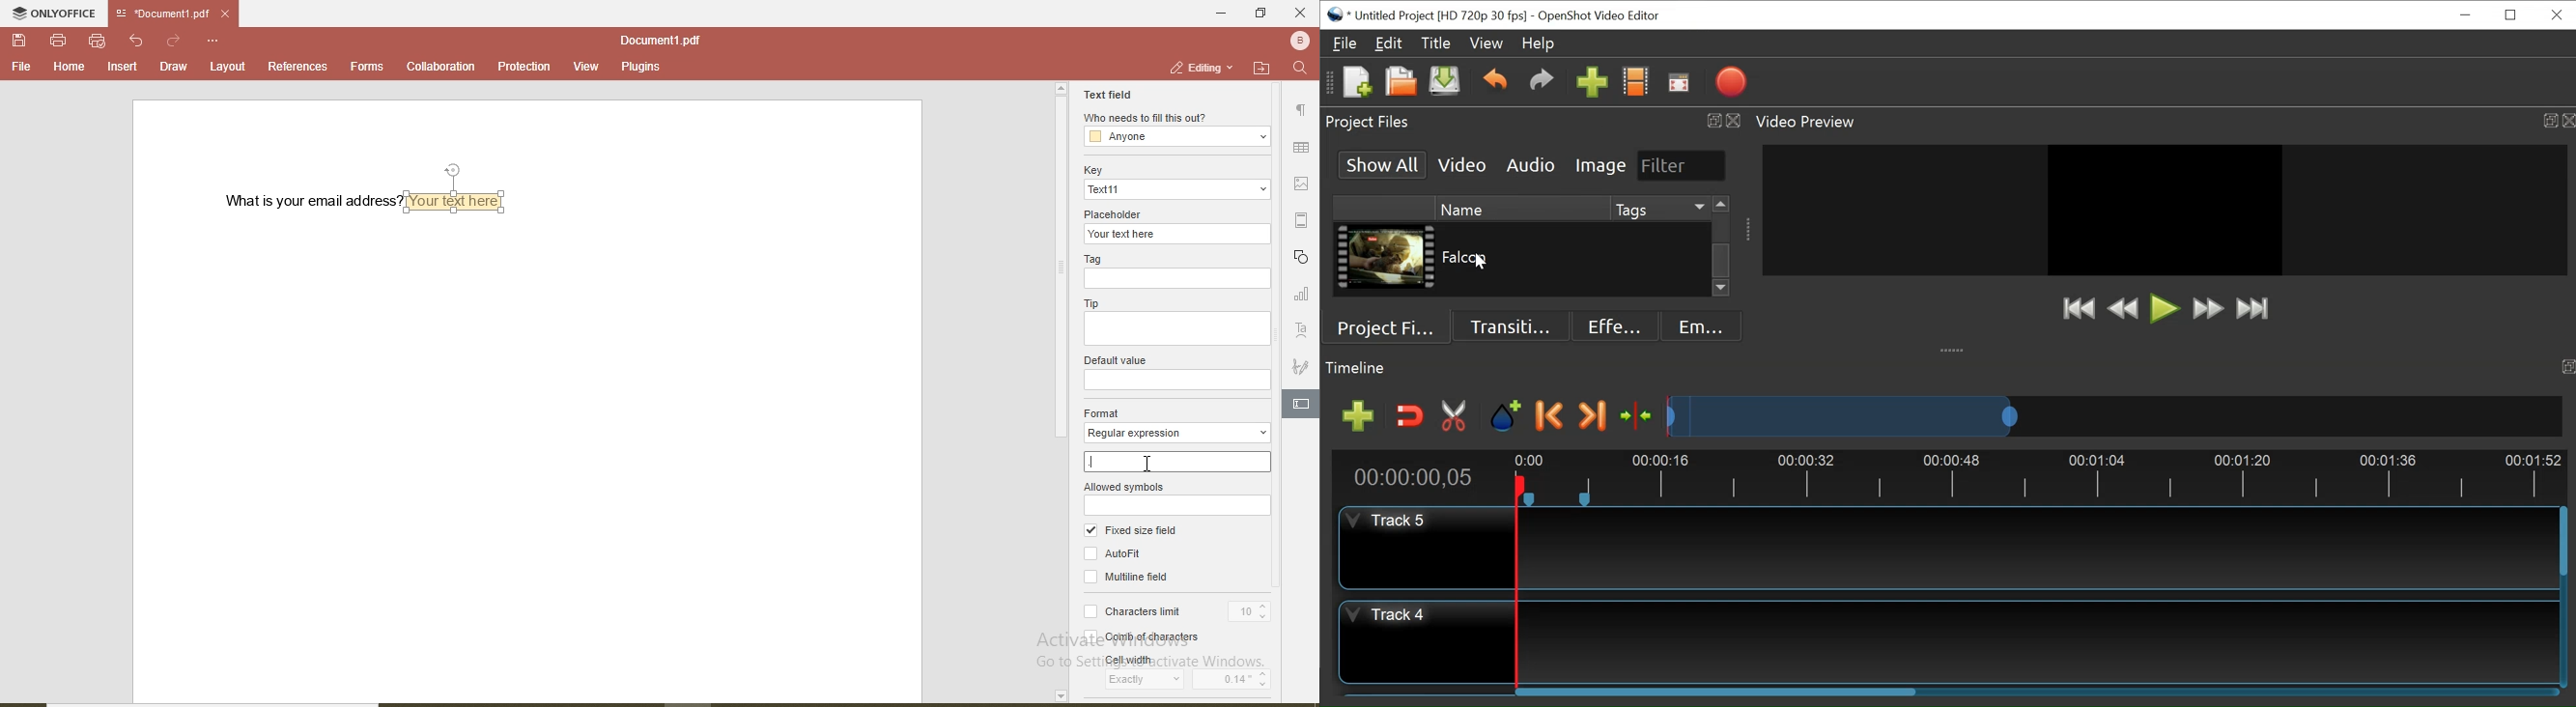 The image size is (2576, 728). What do you see at coordinates (457, 169) in the screenshot?
I see `position text box` at bounding box center [457, 169].